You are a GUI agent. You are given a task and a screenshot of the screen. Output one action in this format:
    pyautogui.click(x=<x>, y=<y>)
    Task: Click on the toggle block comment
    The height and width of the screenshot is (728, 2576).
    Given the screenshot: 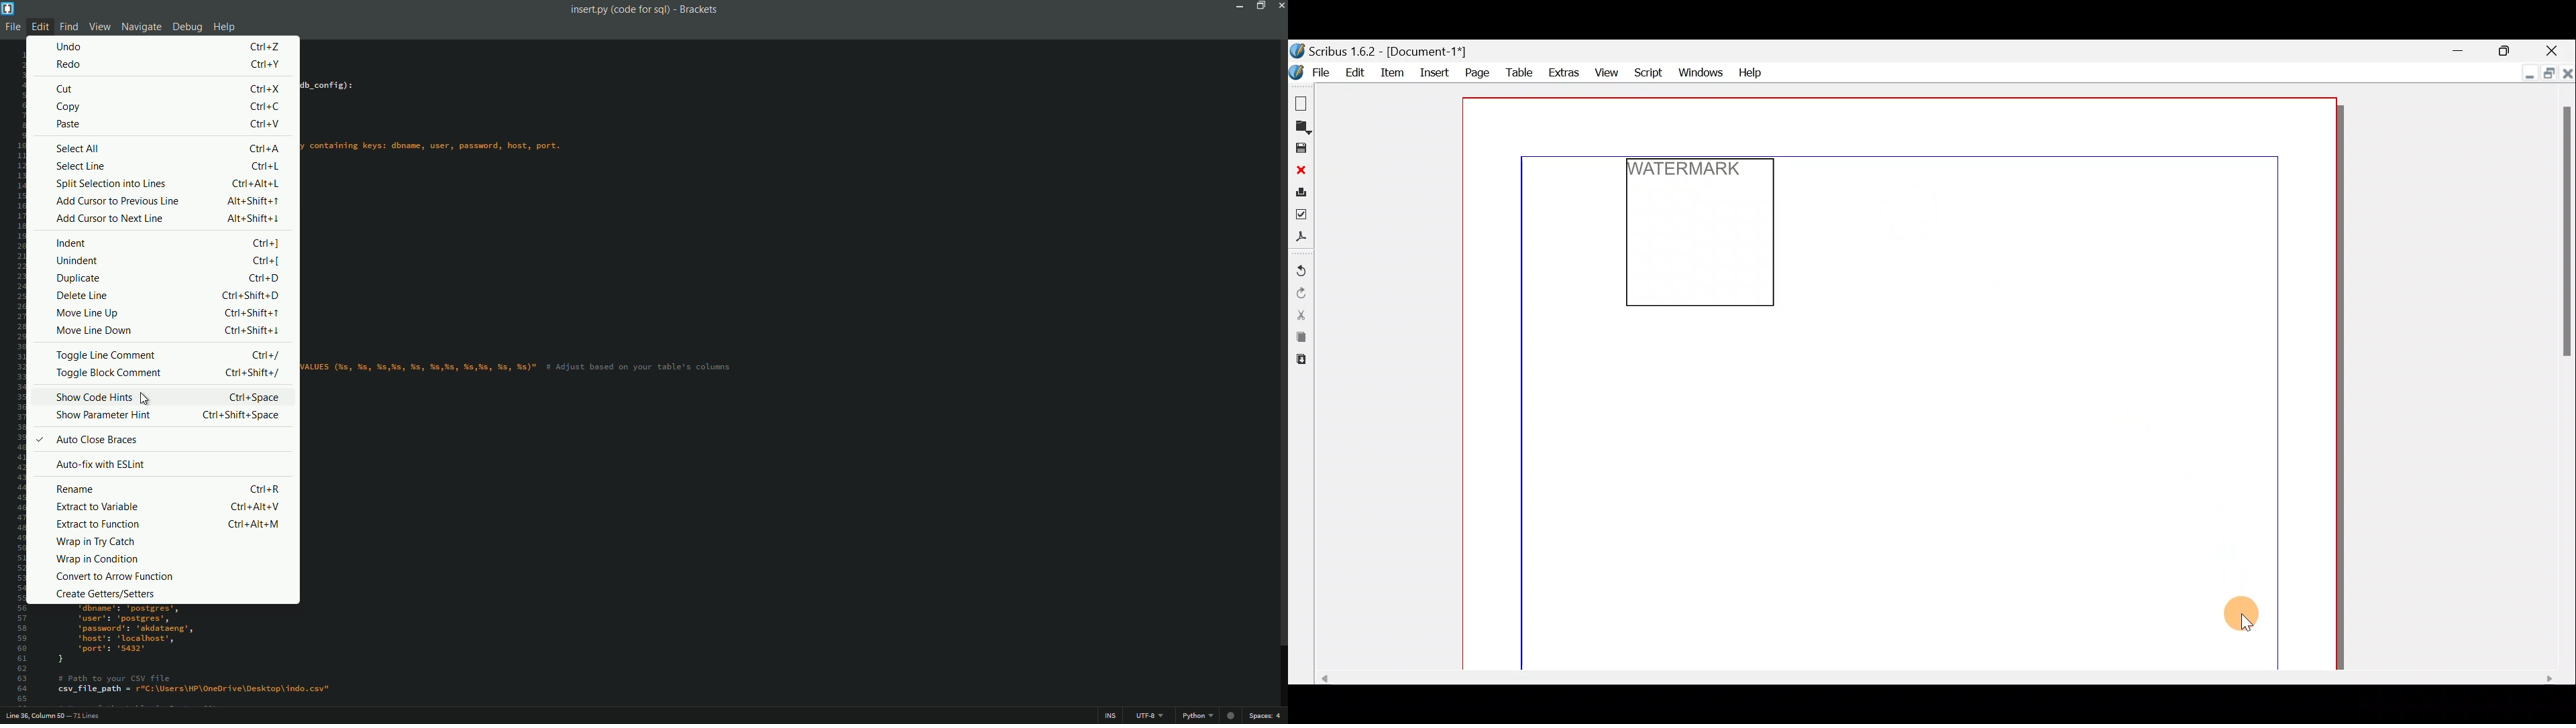 What is the action you would take?
    pyautogui.click(x=106, y=374)
    